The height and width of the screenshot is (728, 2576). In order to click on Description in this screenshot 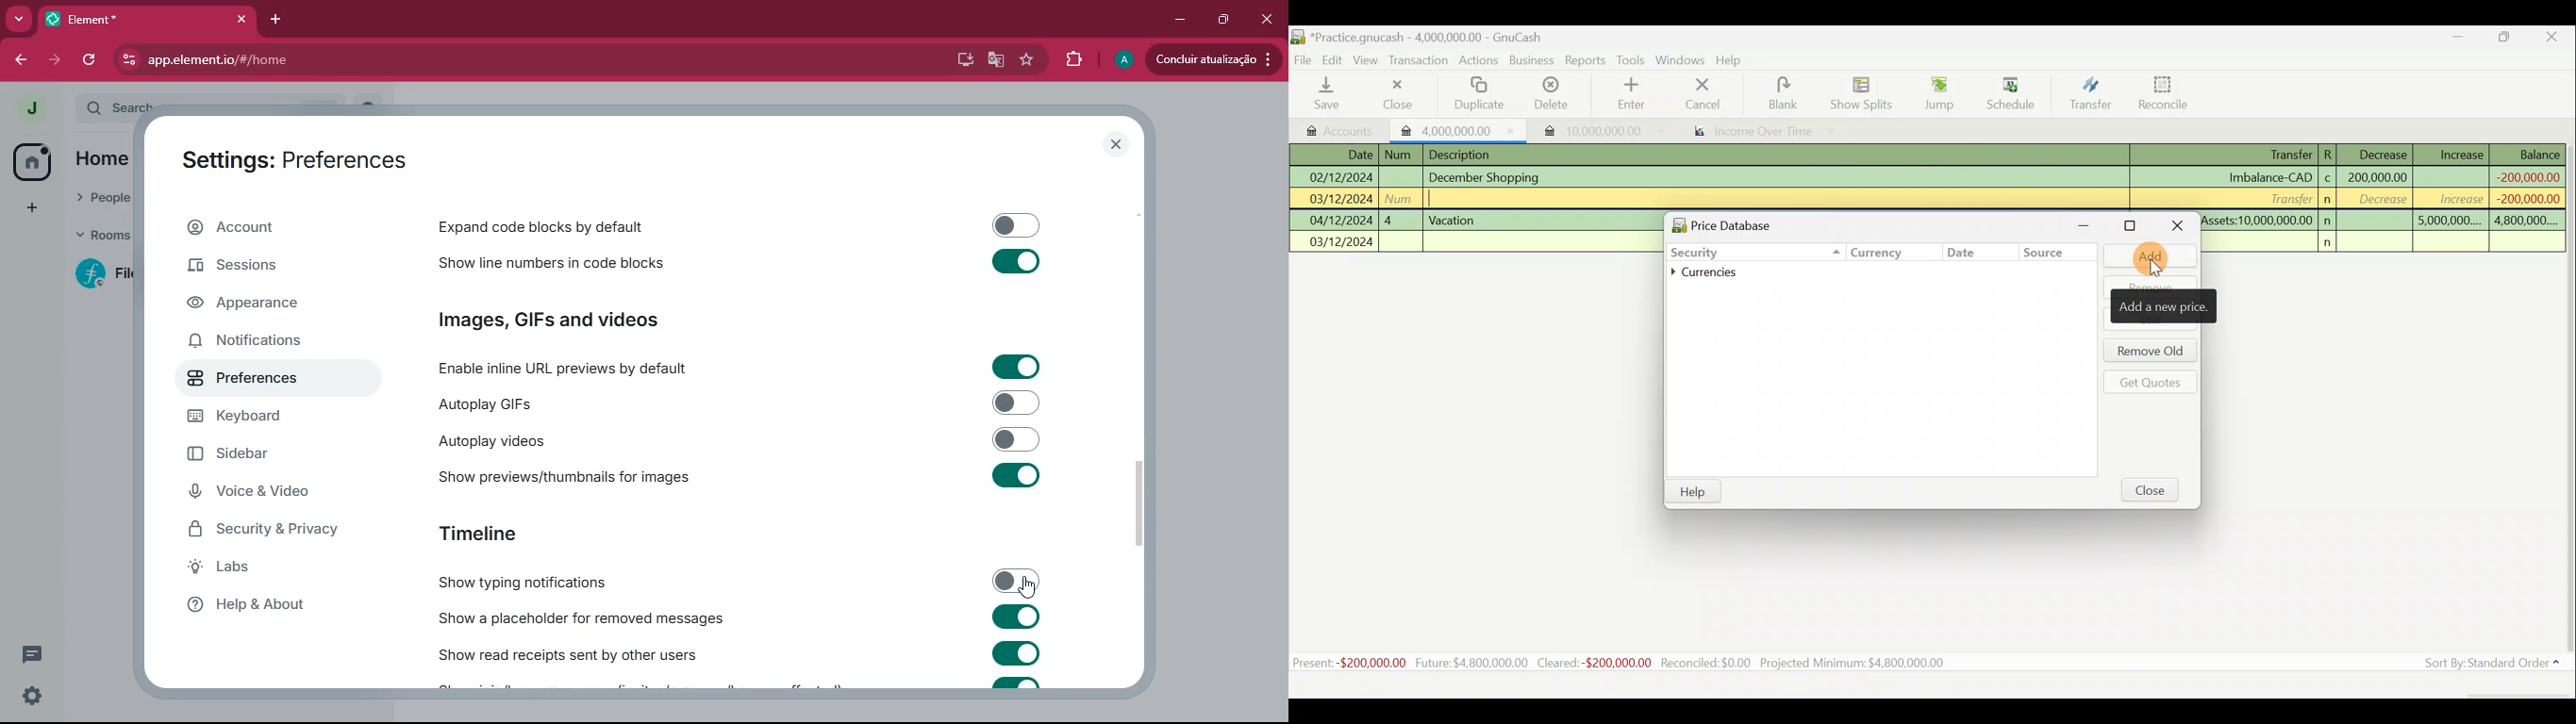, I will do `click(1464, 153)`.